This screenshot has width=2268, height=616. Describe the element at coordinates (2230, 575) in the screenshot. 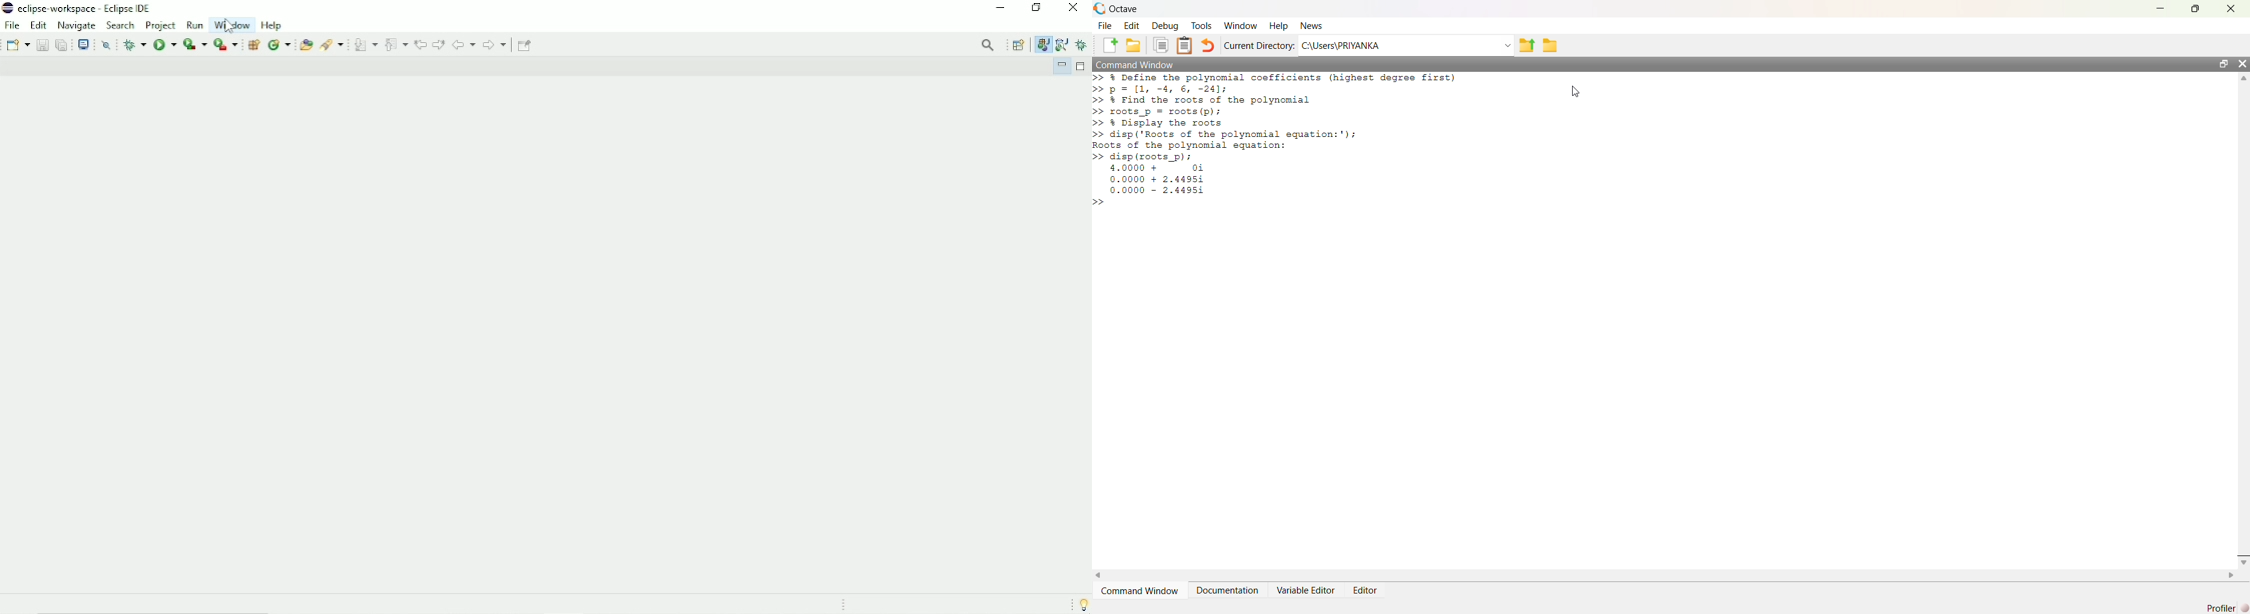

I see `Right Scroll` at that location.